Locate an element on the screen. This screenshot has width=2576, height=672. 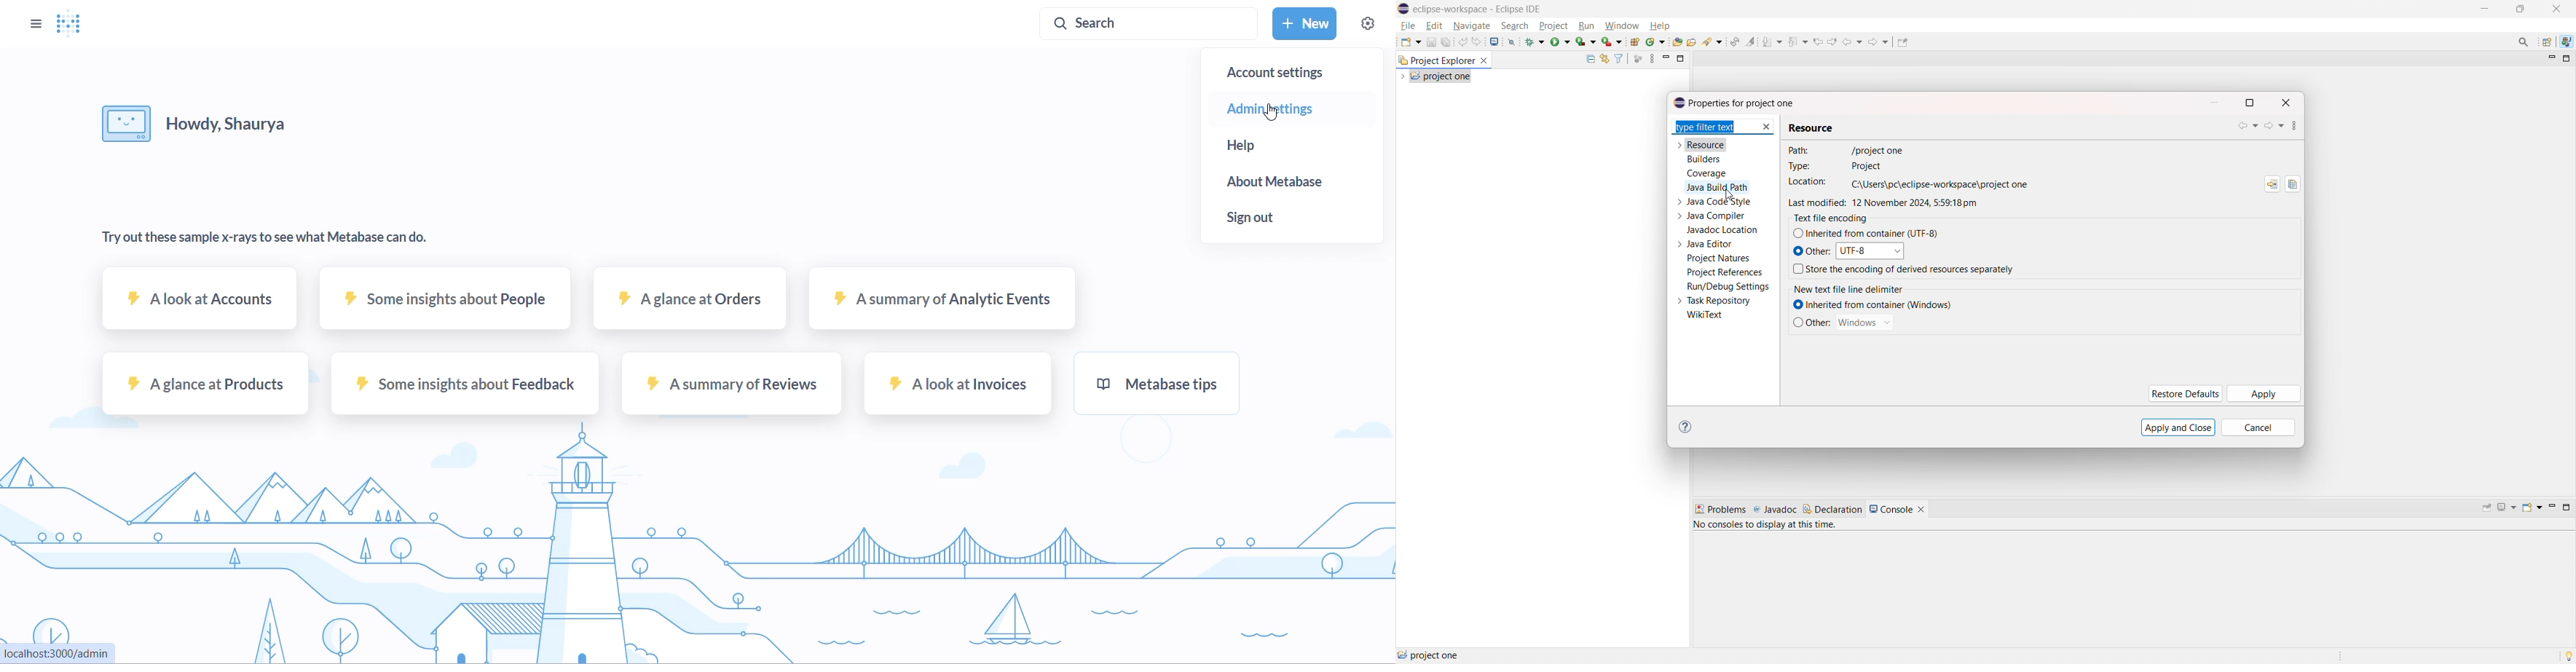
Last modified: 12 November 2024. 5:59:18 pm is located at coordinates (1899, 202).